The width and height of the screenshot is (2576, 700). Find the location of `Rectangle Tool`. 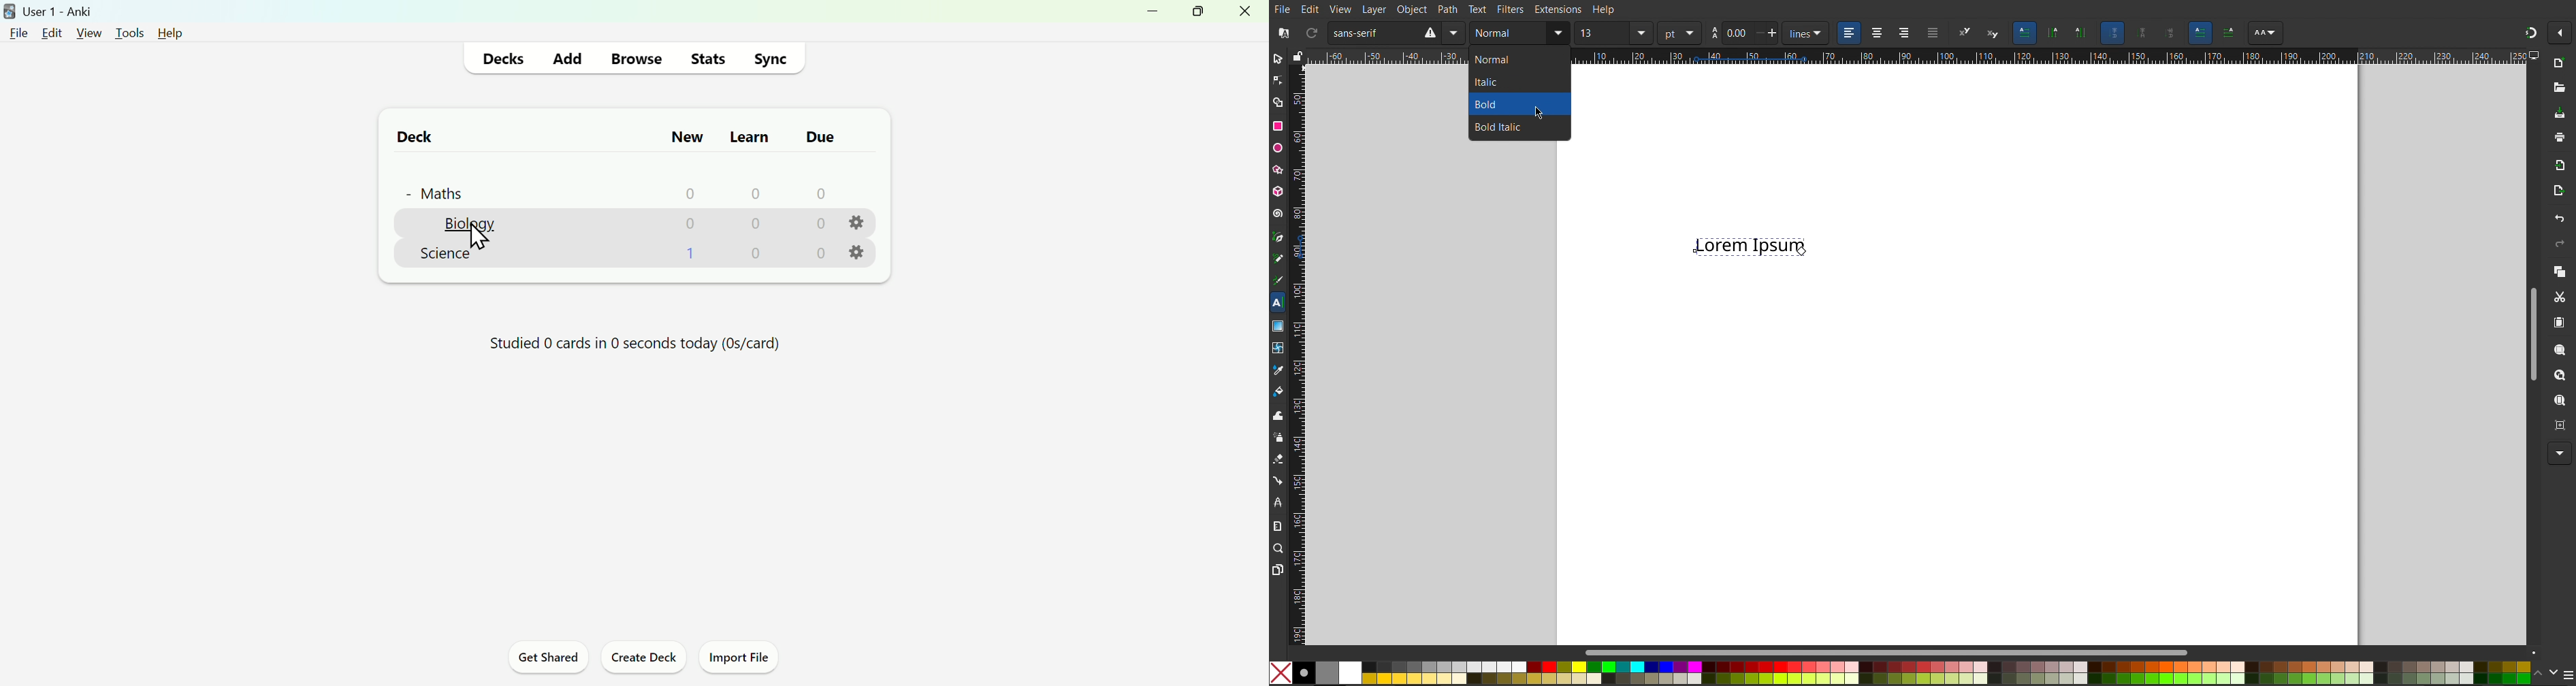

Rectangle Tool is located at coordinates (1278, 127).